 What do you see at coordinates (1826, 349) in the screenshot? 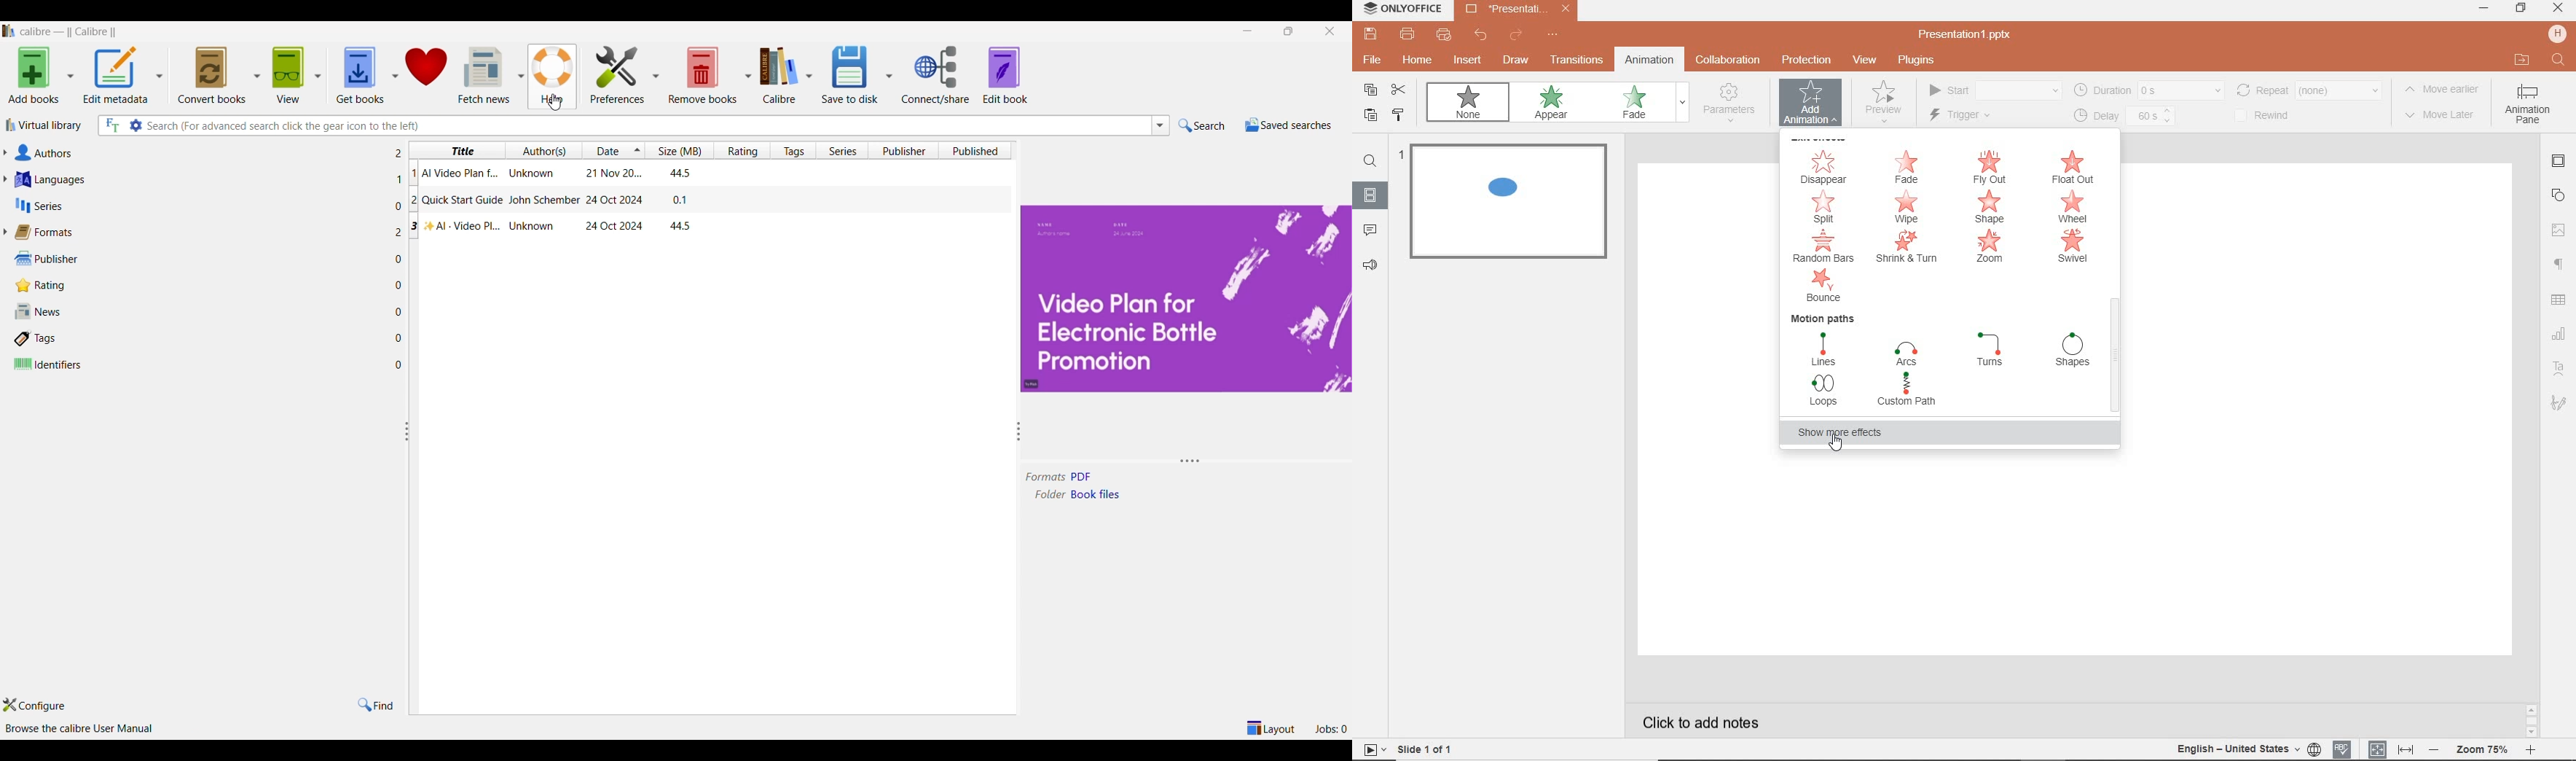
I see `LINES` at bounding box center [1826, 349].